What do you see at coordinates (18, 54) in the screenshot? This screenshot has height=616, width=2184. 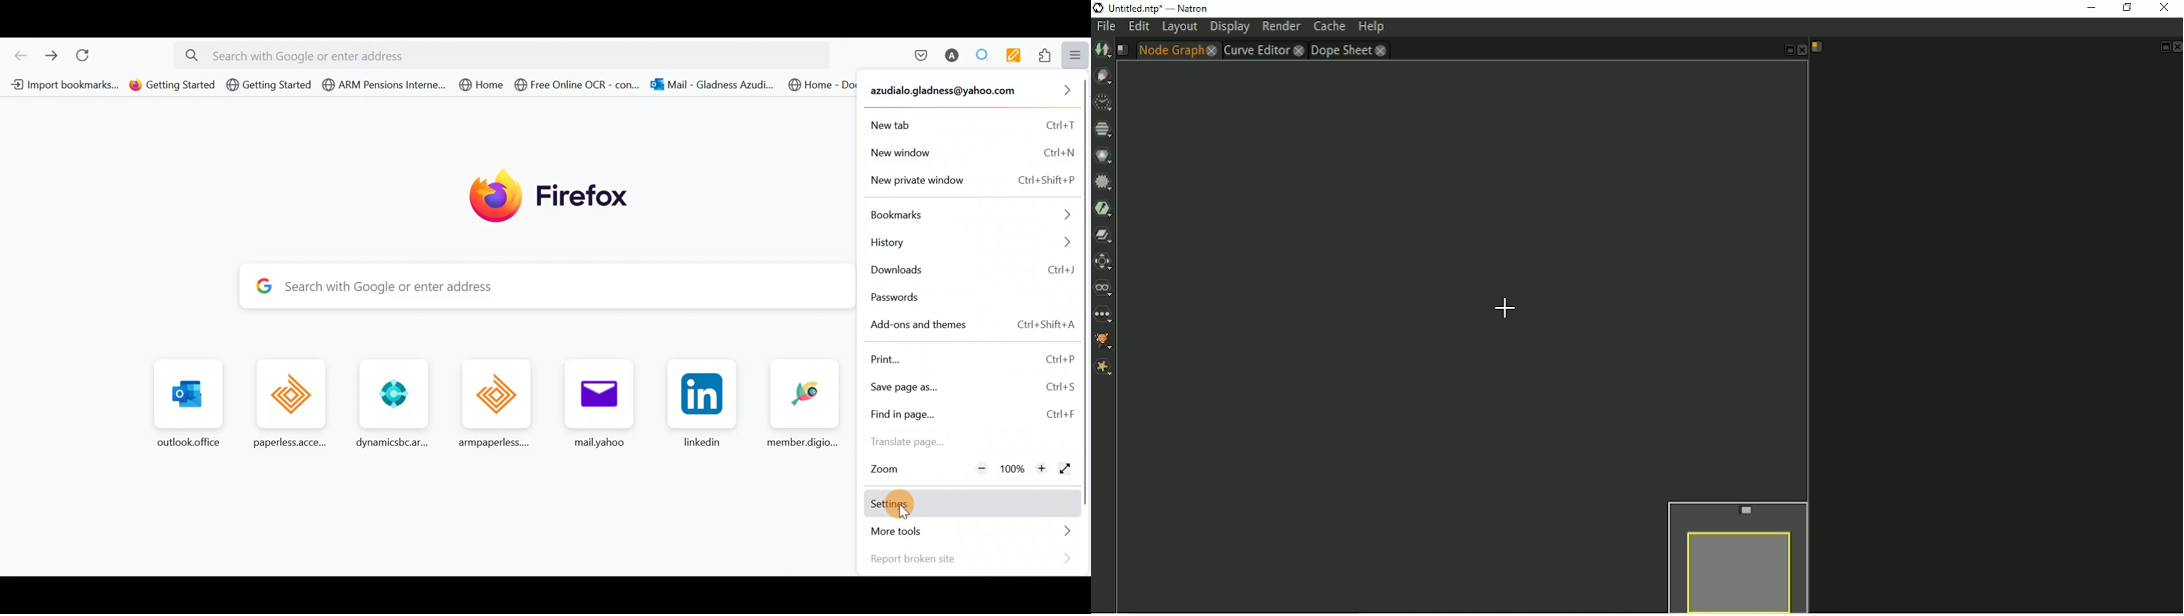 I see `Go back one page` at bounding box center [18, 54].